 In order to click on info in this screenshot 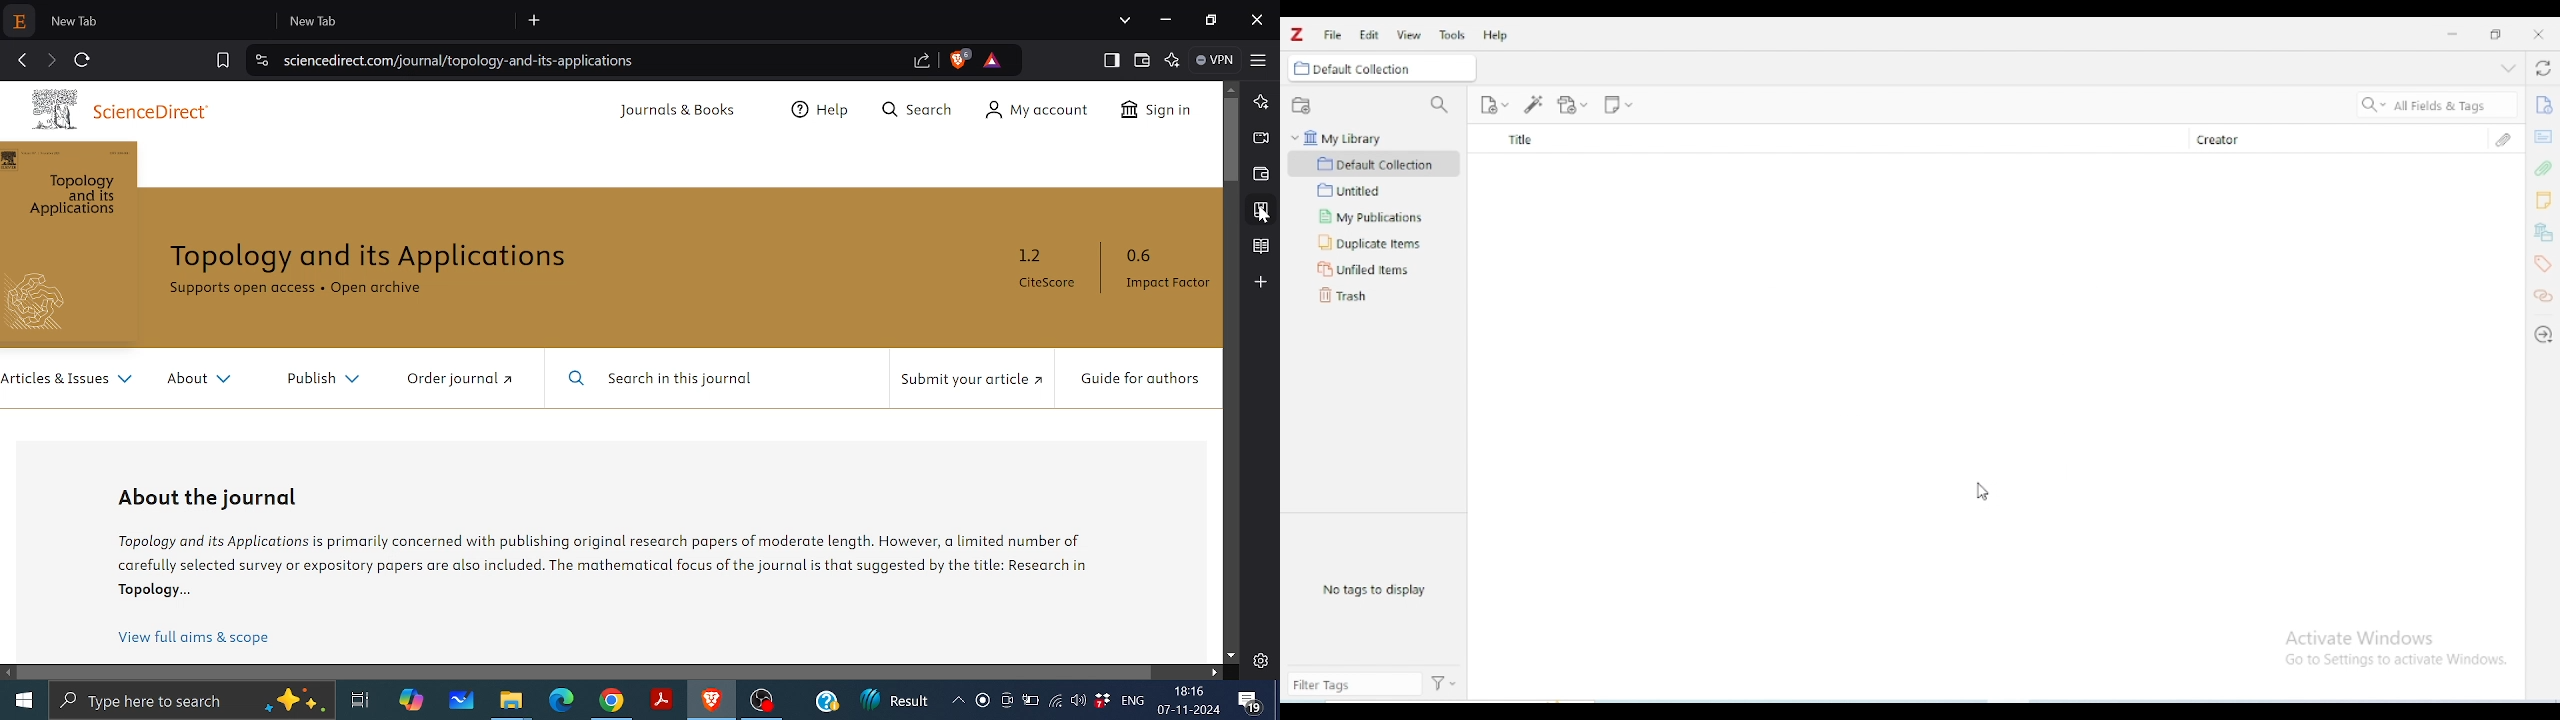, I will do `click(2543, 105)`.